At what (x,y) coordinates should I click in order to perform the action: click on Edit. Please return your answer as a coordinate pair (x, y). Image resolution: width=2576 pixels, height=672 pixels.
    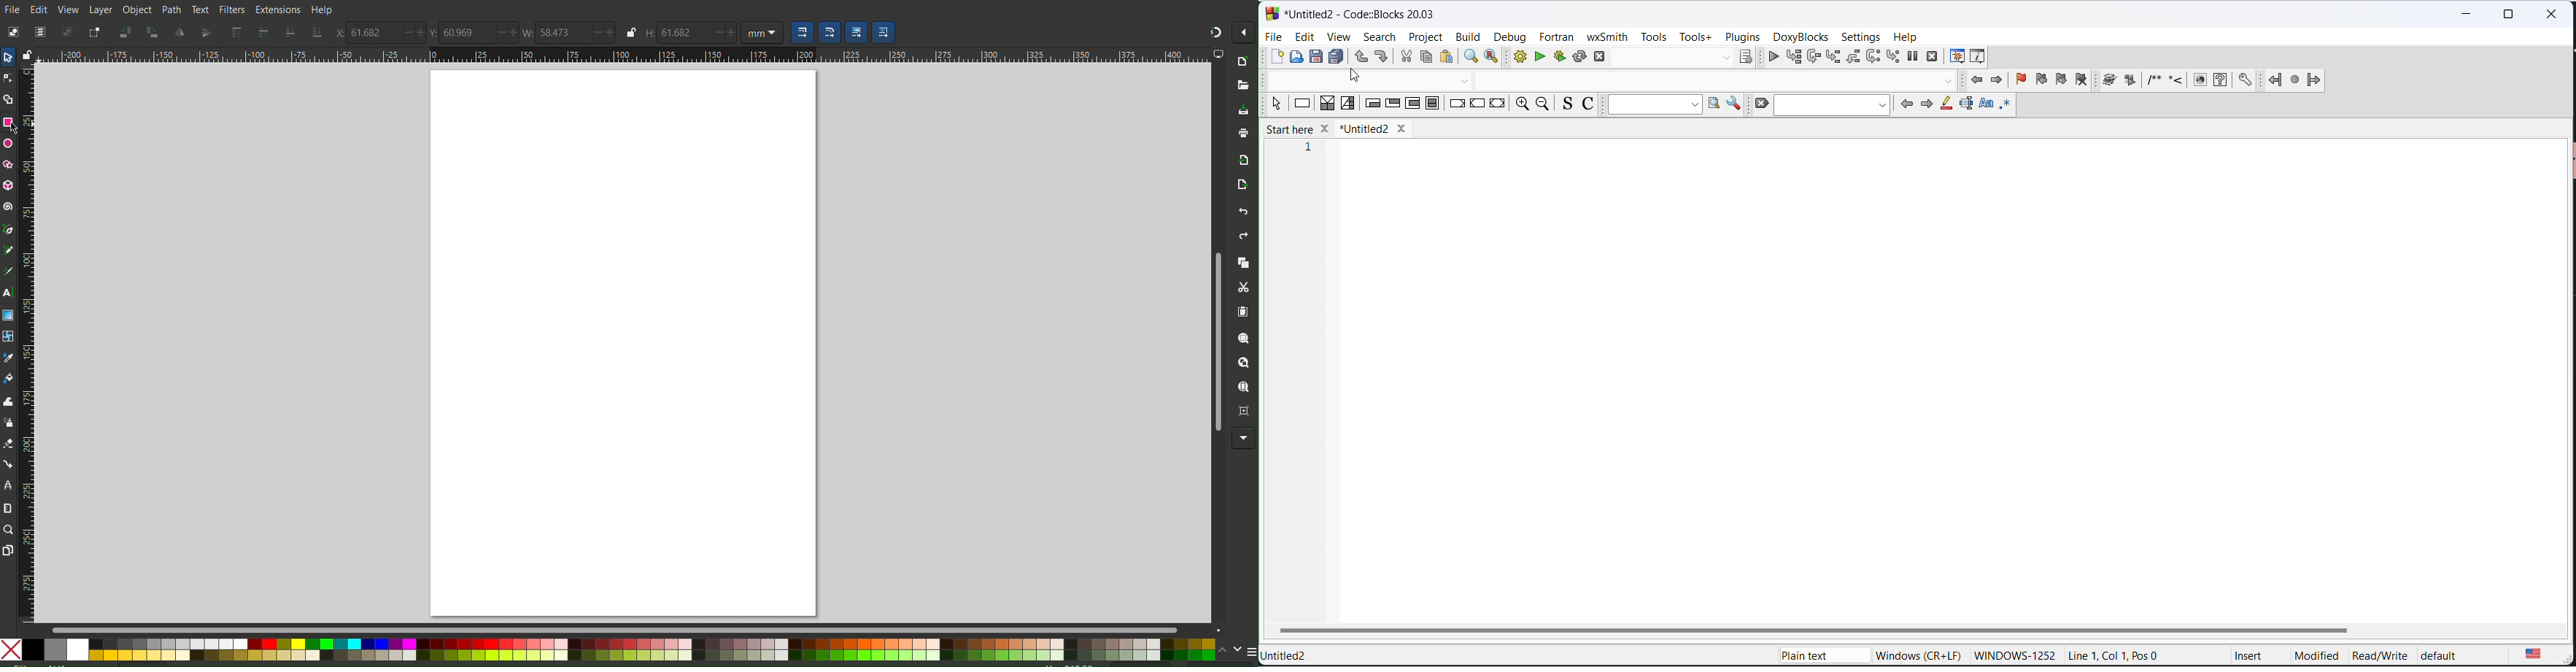
    Looking at the image, I should click on (39, 10).